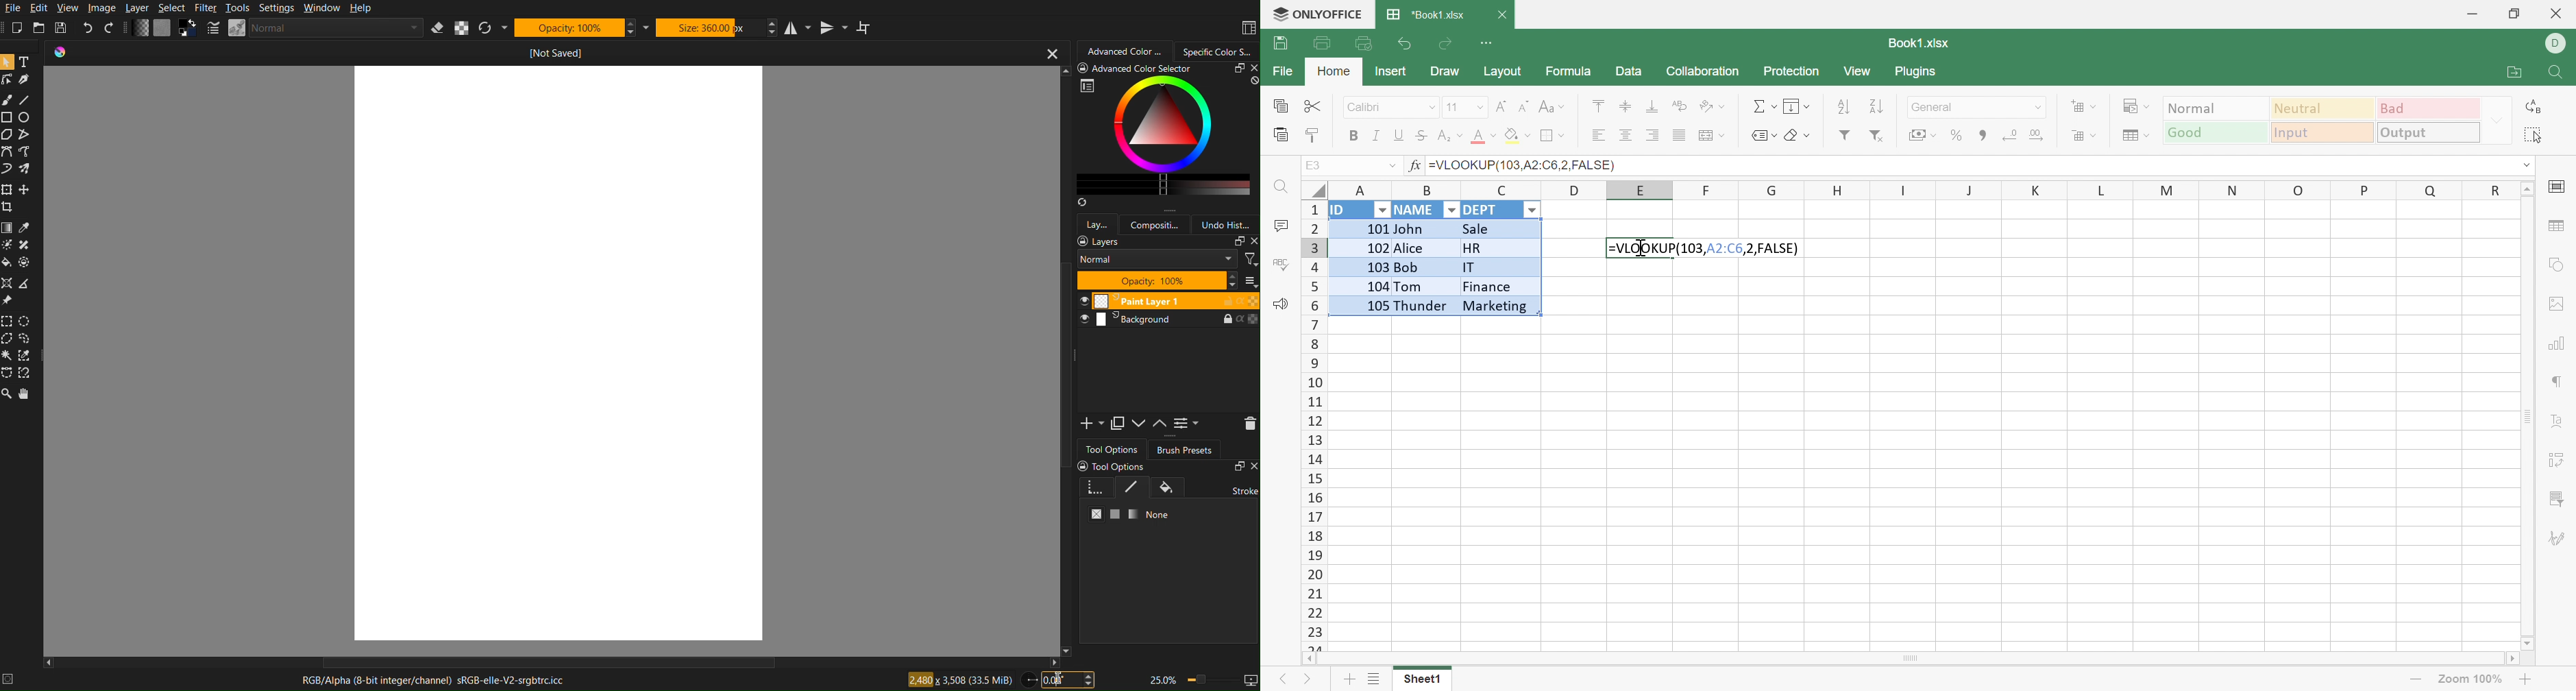 The image size is (2576, 700). Describe the element at coordinates (1244, 24) in the screenshot. I see `Layout` at that location.